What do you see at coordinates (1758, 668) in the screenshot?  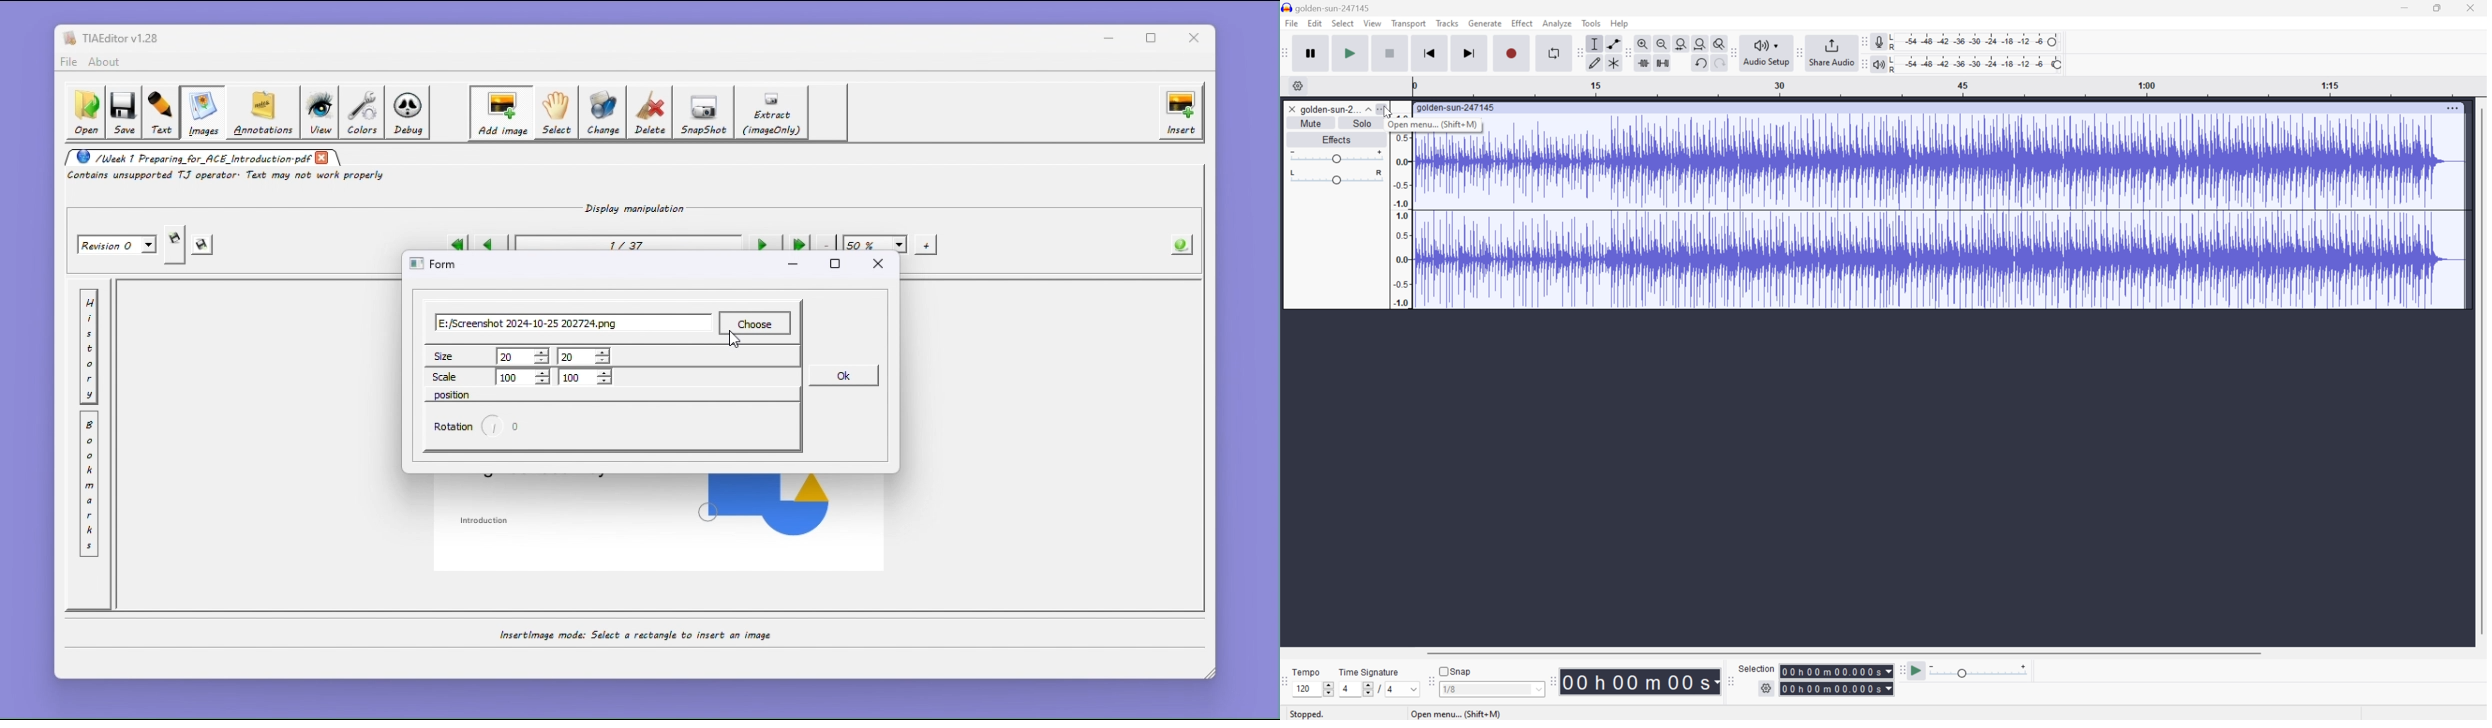 I see `Selection` at bounding box center [1758, 668].